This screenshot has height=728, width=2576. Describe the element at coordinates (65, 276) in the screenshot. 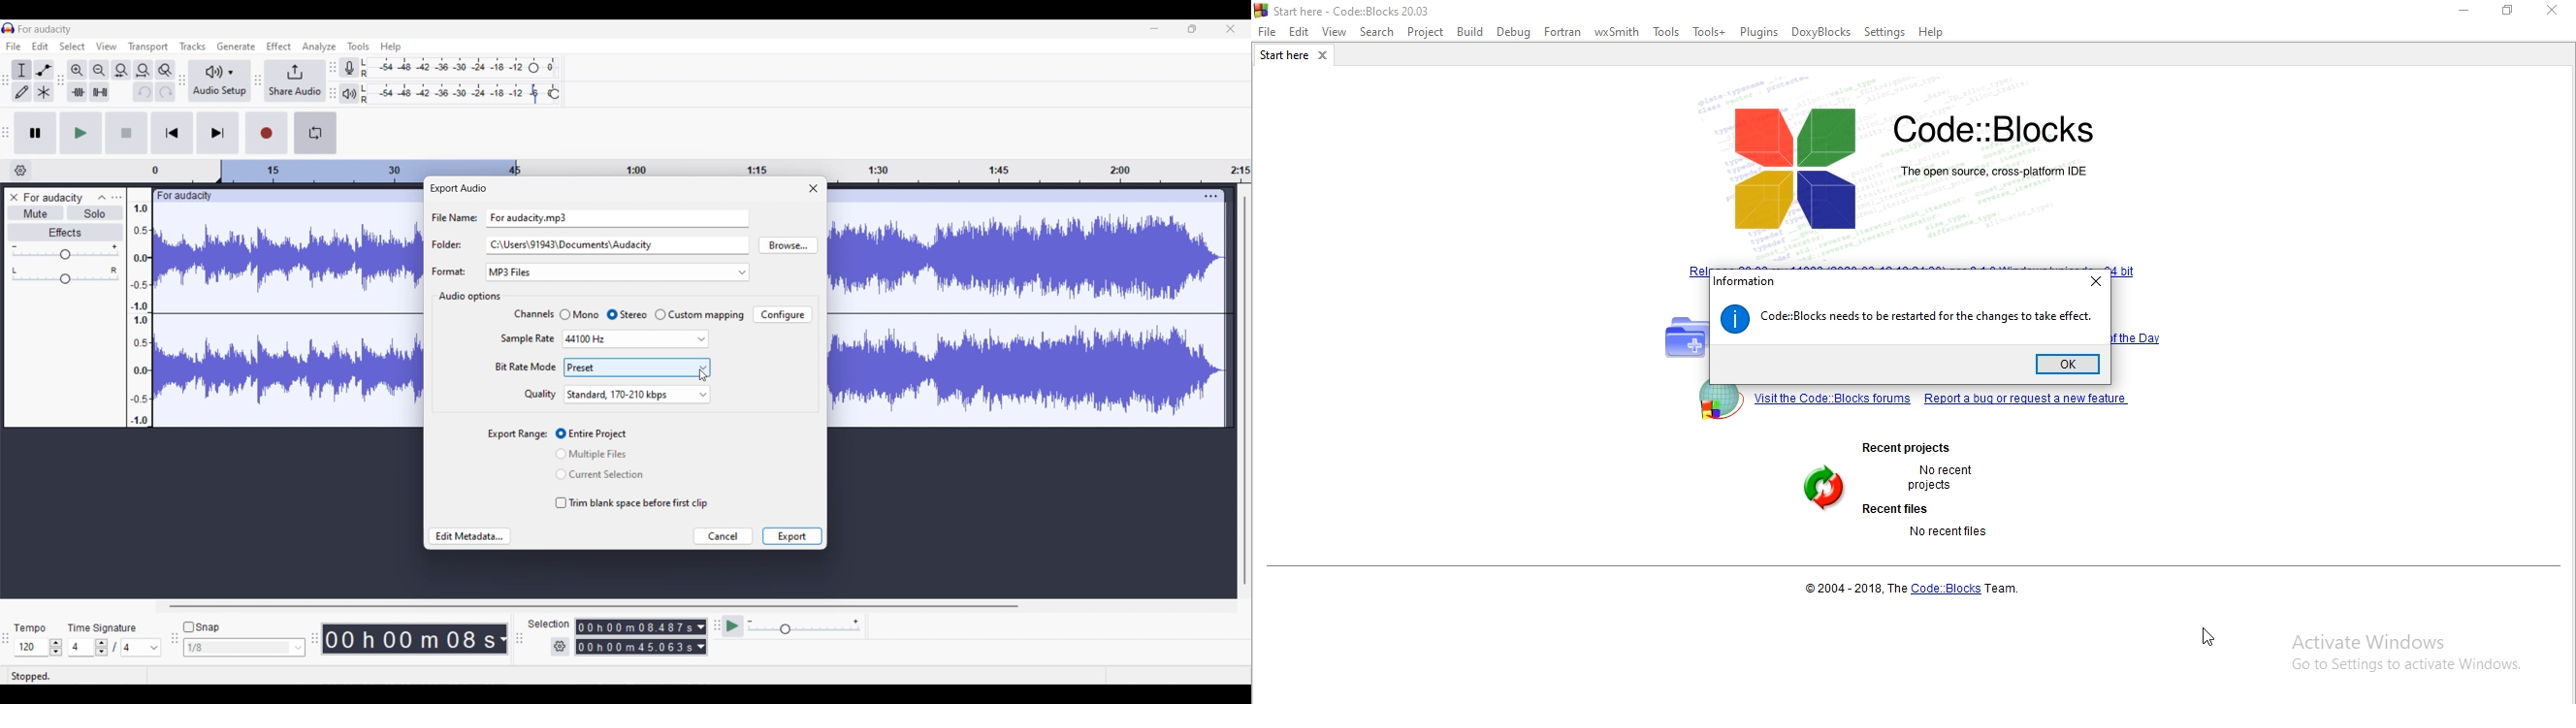

I see `Pan scale` at that location.